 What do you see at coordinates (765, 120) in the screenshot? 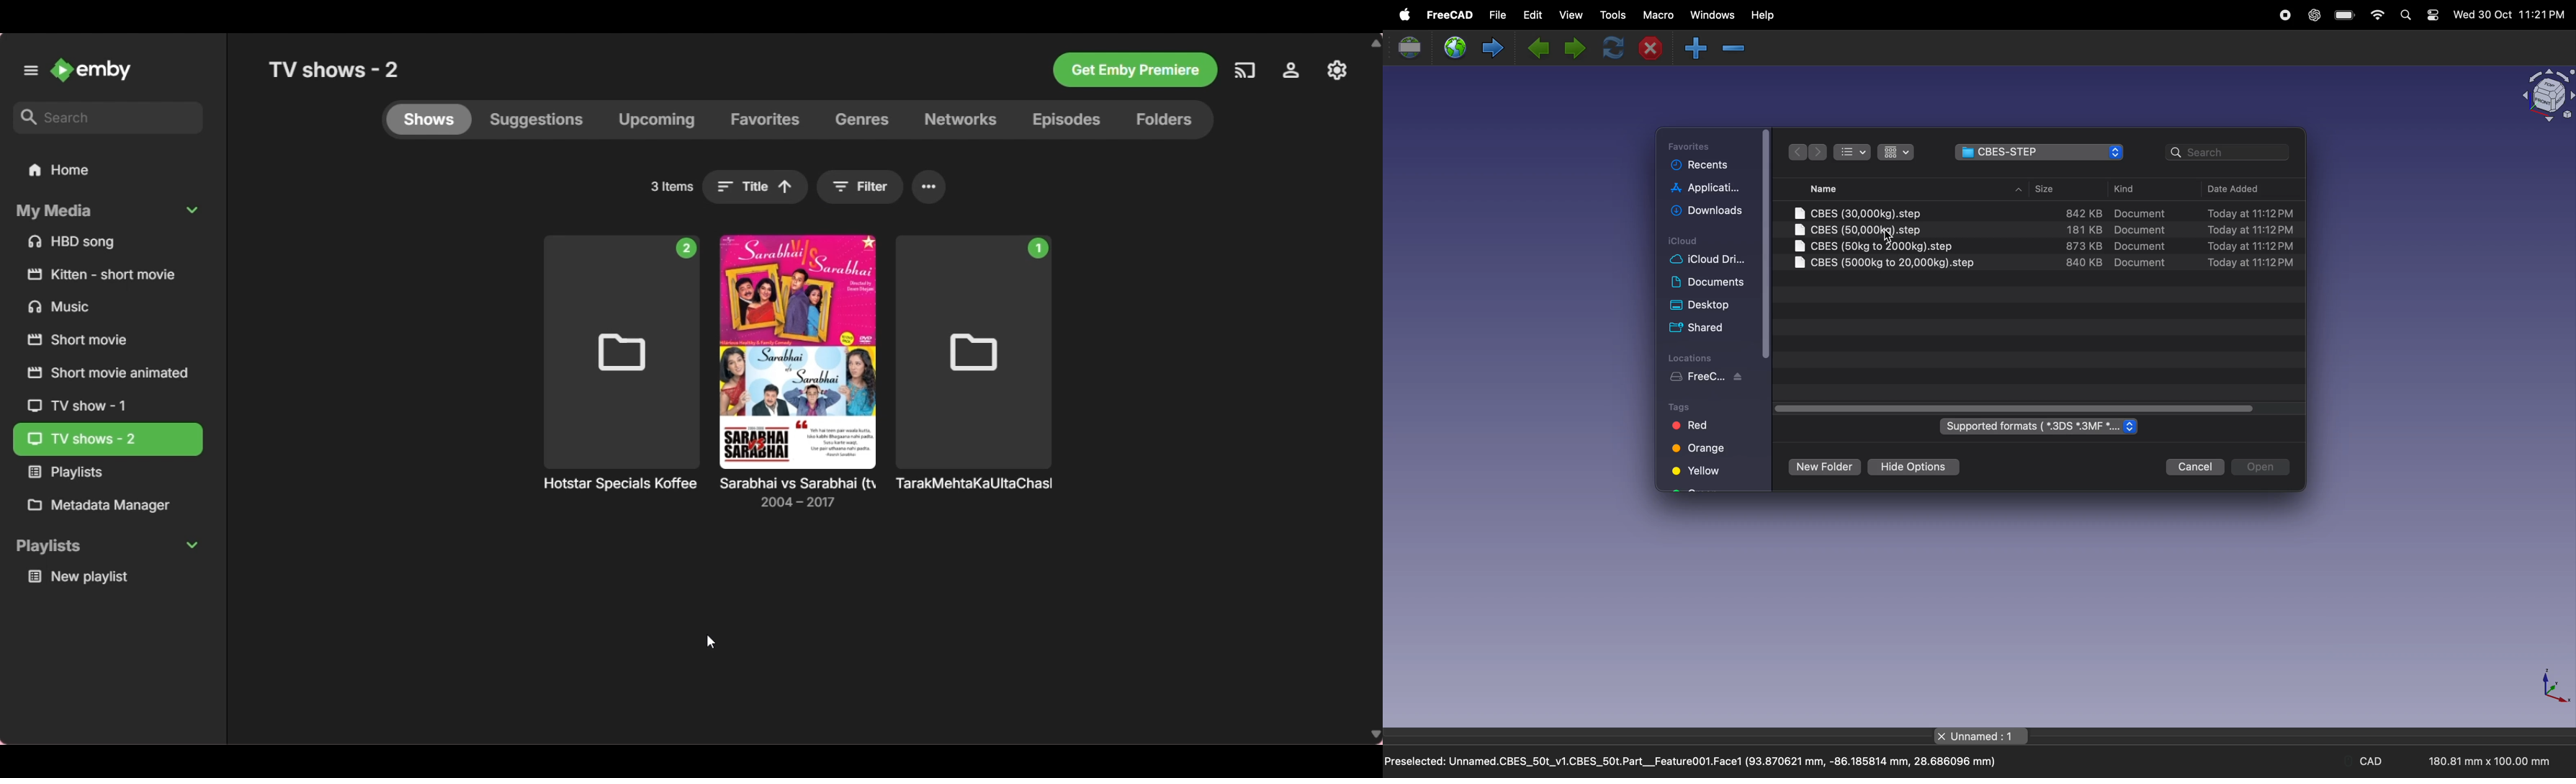
I see `Favorites` at bounding box center [765, 120].